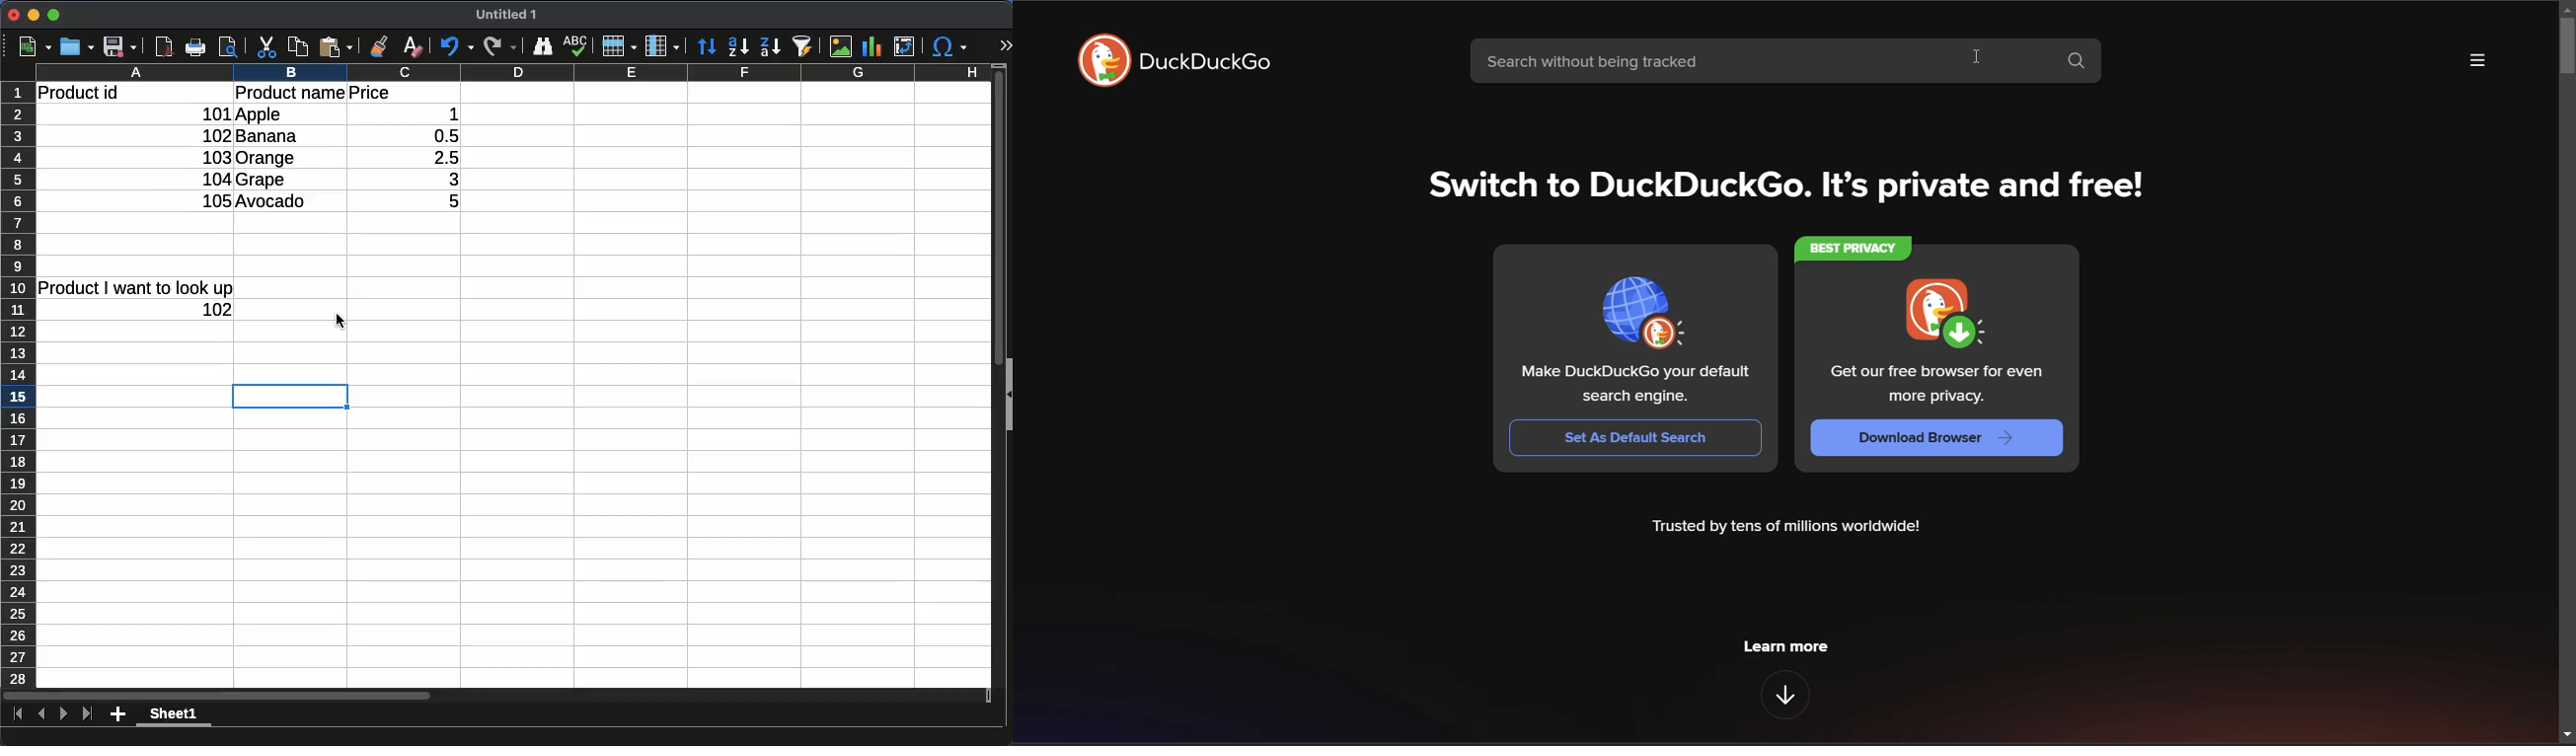 The image size is (2576, 756). What do you see at coordinates (77, 46) in the screenshot?
I see `open` at bounding box center [77, 46].